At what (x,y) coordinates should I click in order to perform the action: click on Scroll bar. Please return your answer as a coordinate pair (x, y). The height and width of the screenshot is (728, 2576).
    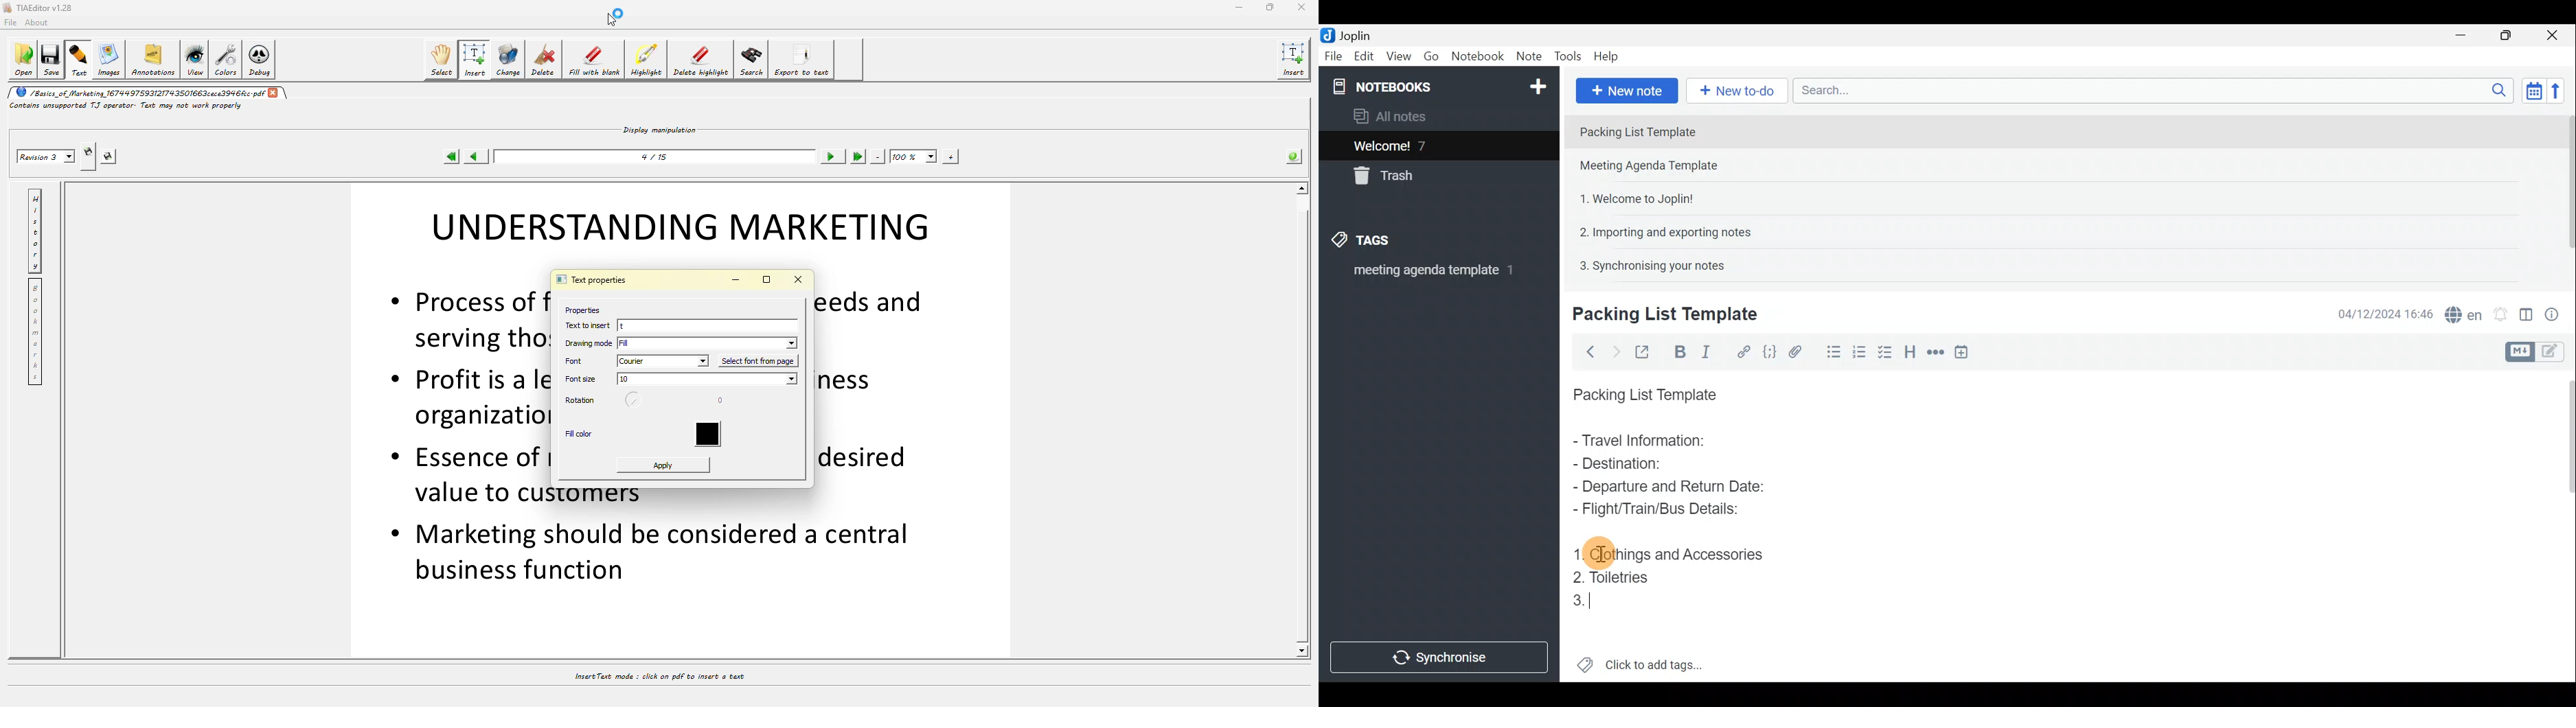
    Looking at the image, I should click on (2564, 524).